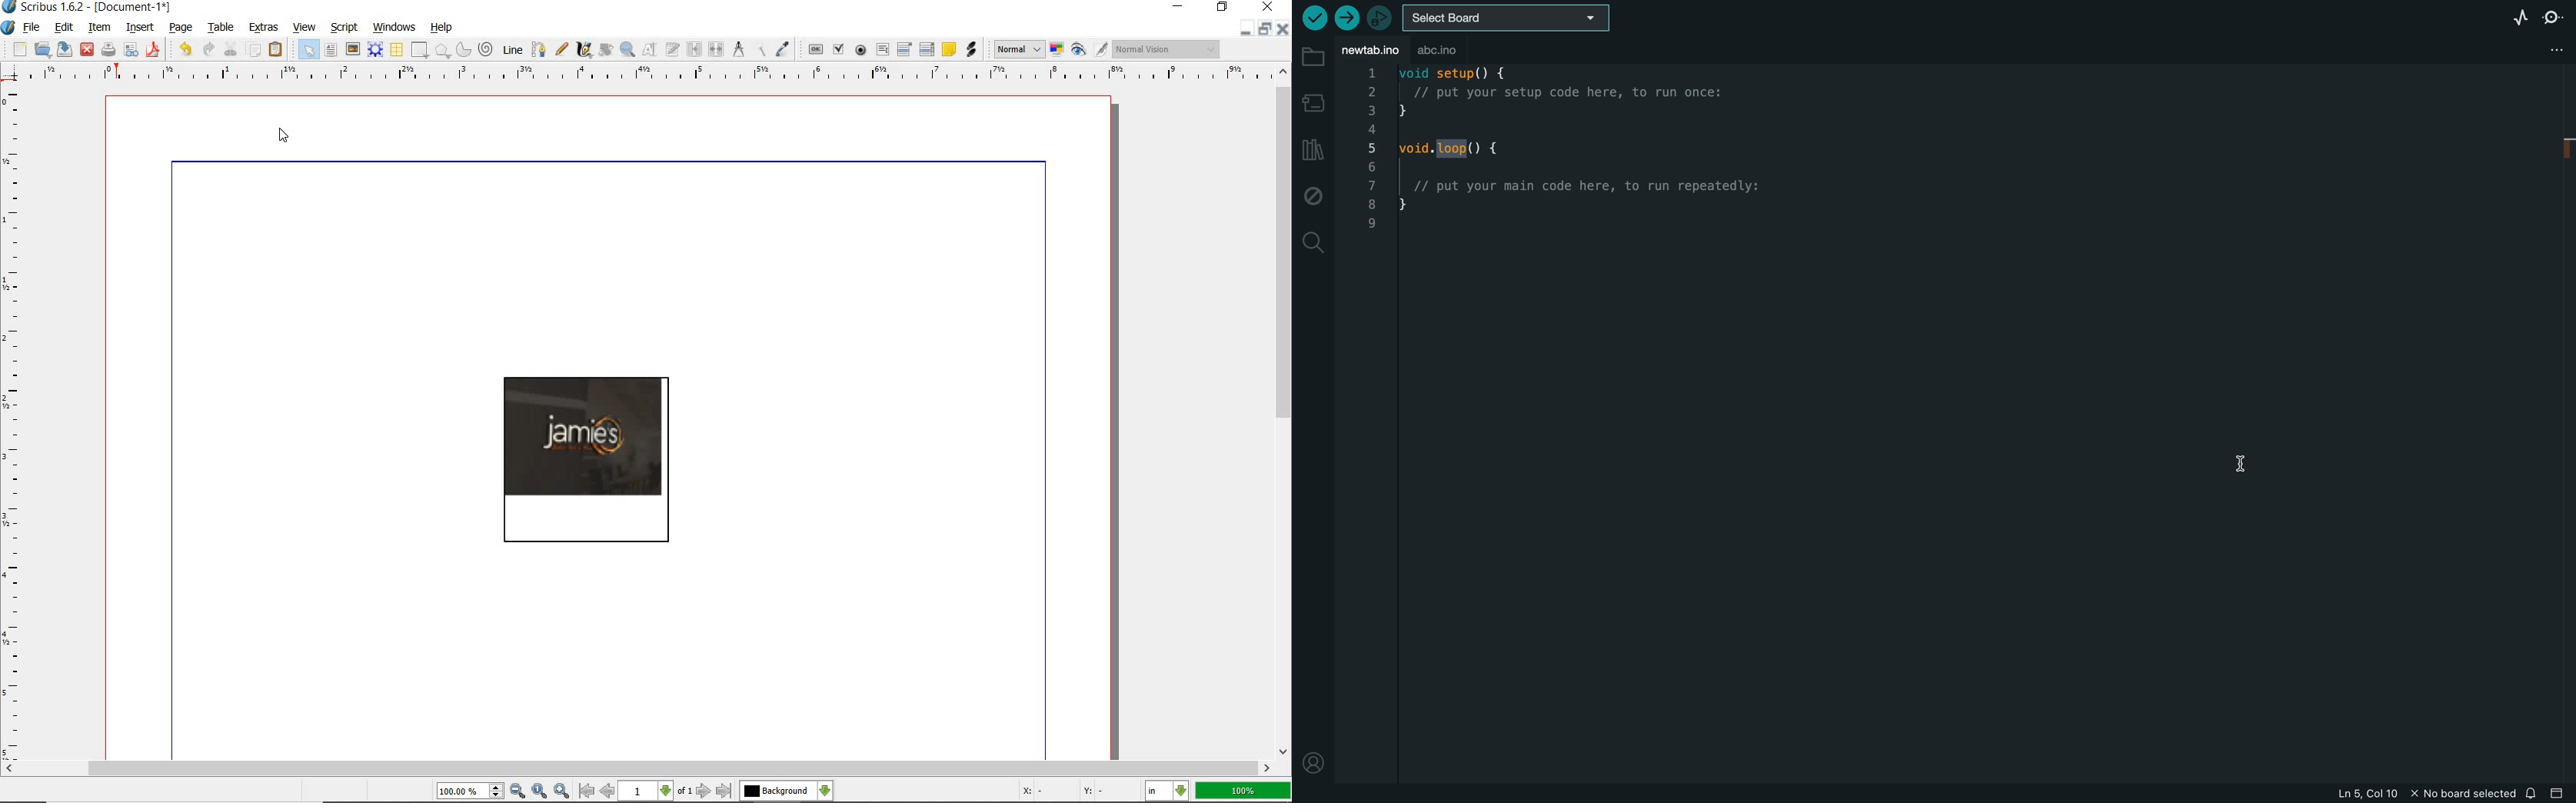 This screenshot has width=2576, height=812. What do you see at coordinates (971, 51) in the screenshot?
I see `link annotation` at bounding box center [971, 51].